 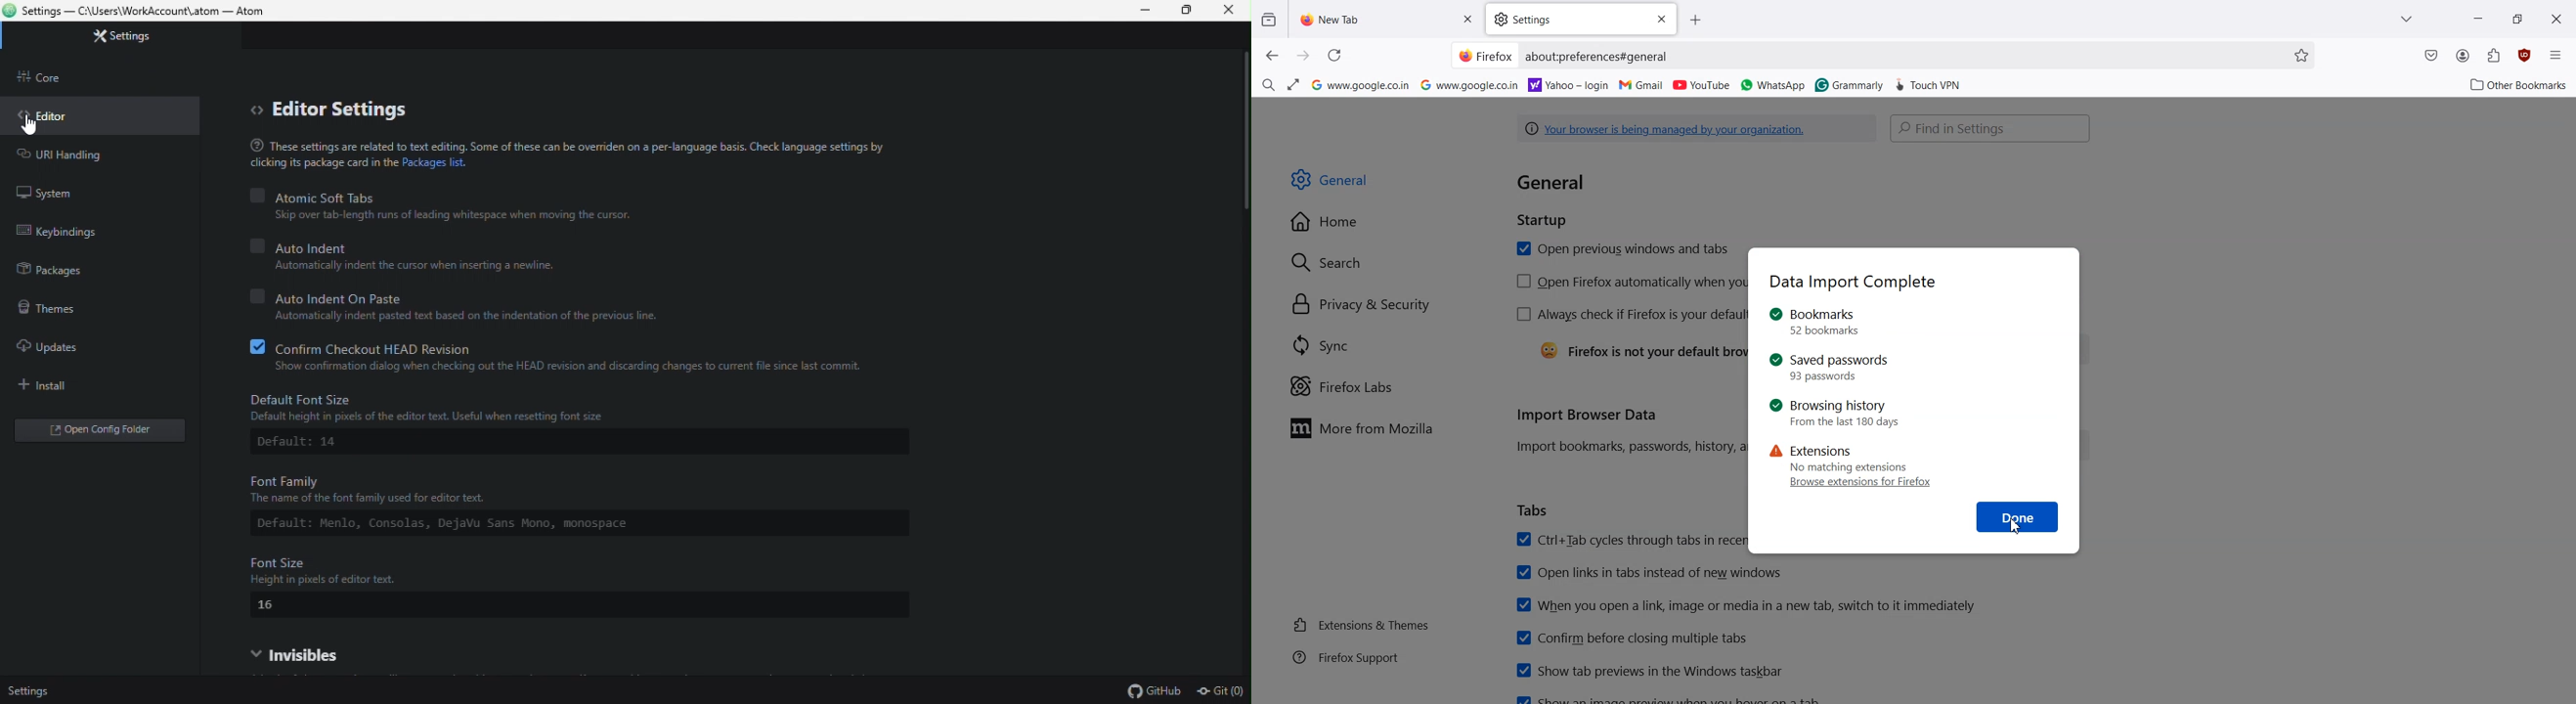 I want to click on Confirm before closing multiple tabs, so click(x=1631, y=638).